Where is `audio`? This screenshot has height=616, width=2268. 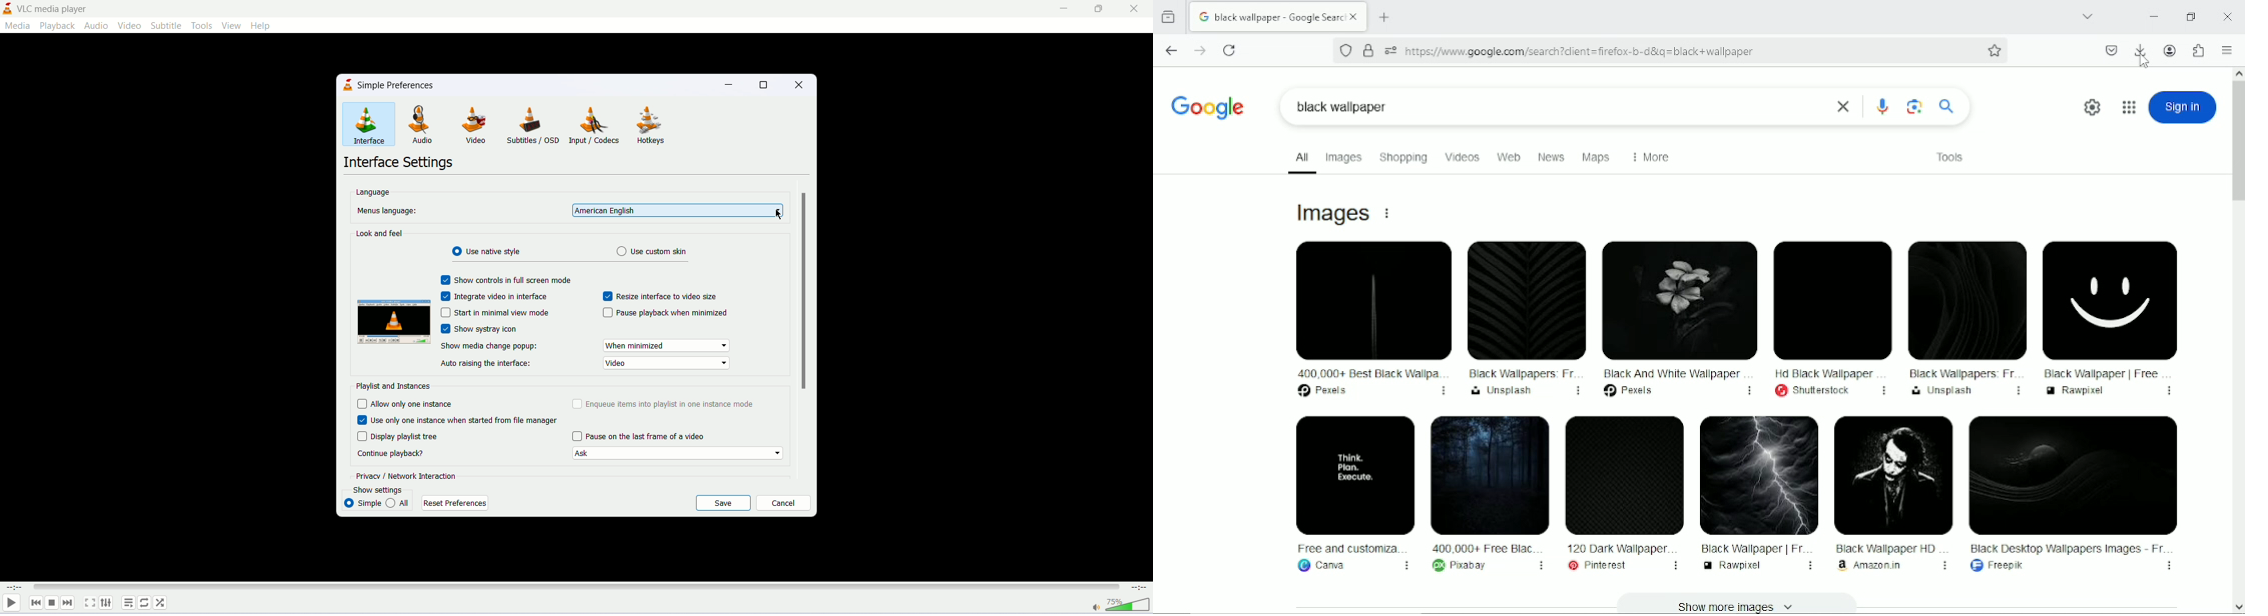 audio is located at coordinates (98, 26).